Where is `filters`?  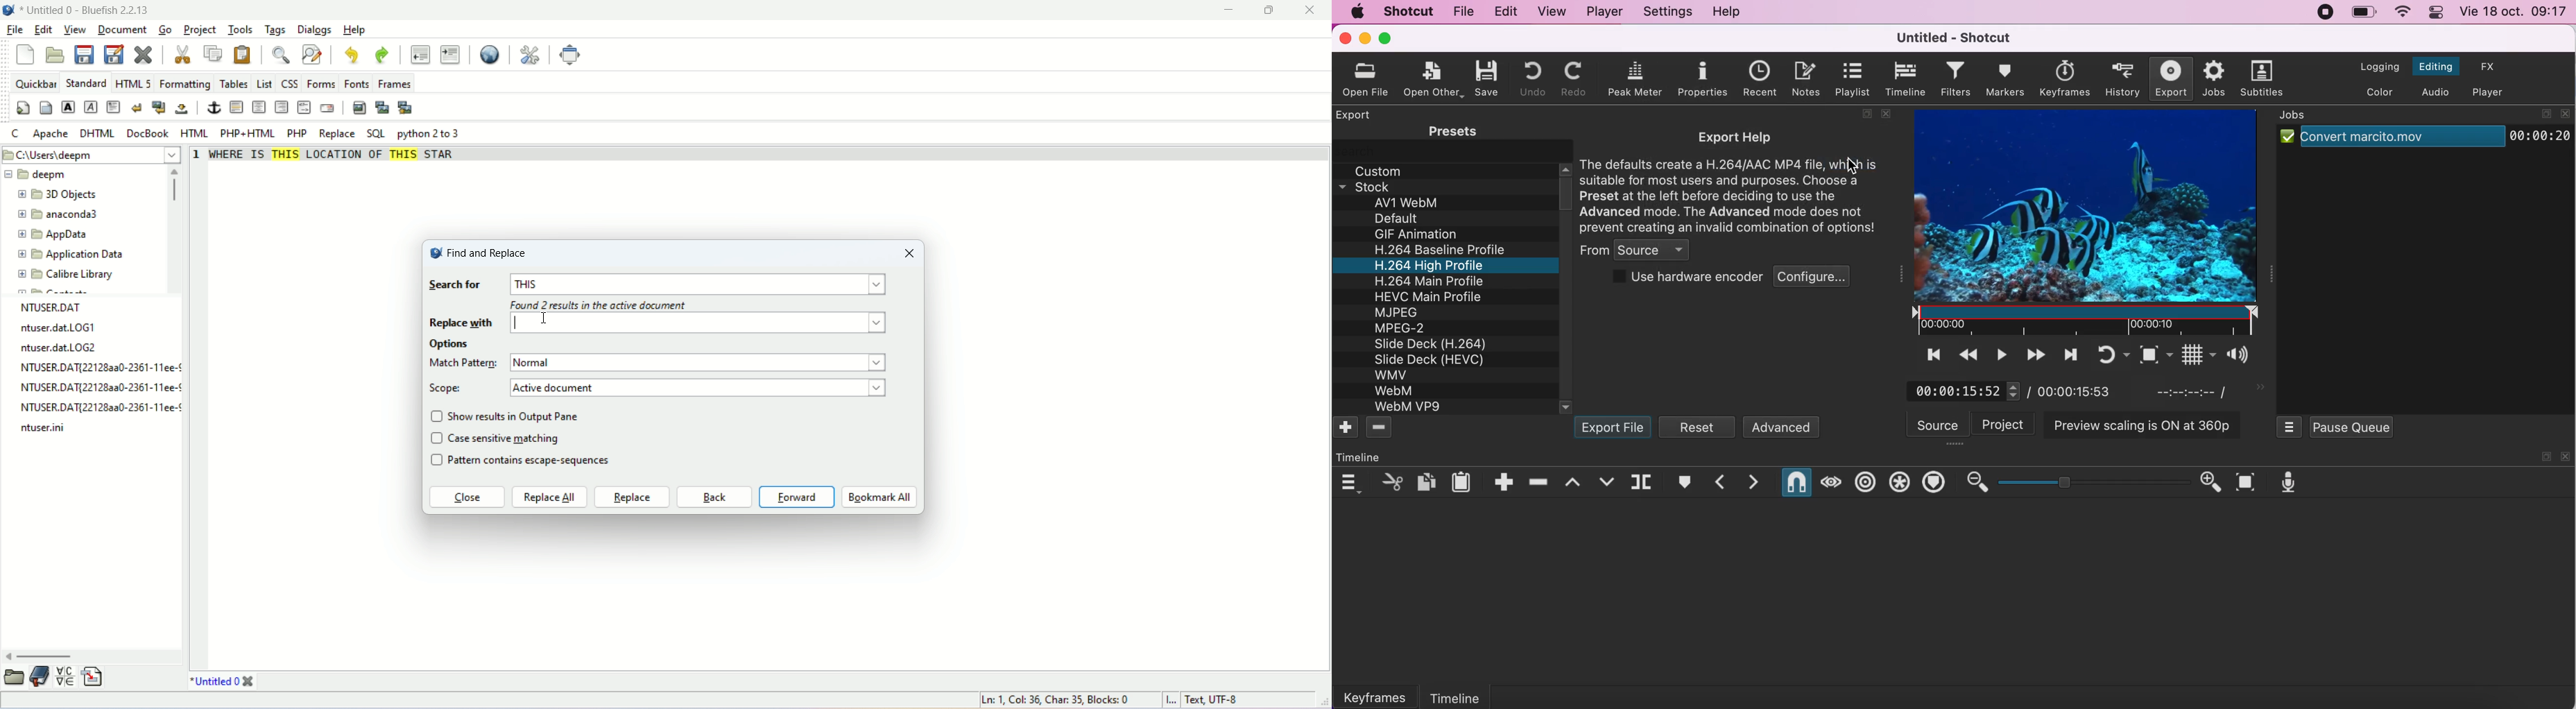 filters is located at coordinates (1956, 79).